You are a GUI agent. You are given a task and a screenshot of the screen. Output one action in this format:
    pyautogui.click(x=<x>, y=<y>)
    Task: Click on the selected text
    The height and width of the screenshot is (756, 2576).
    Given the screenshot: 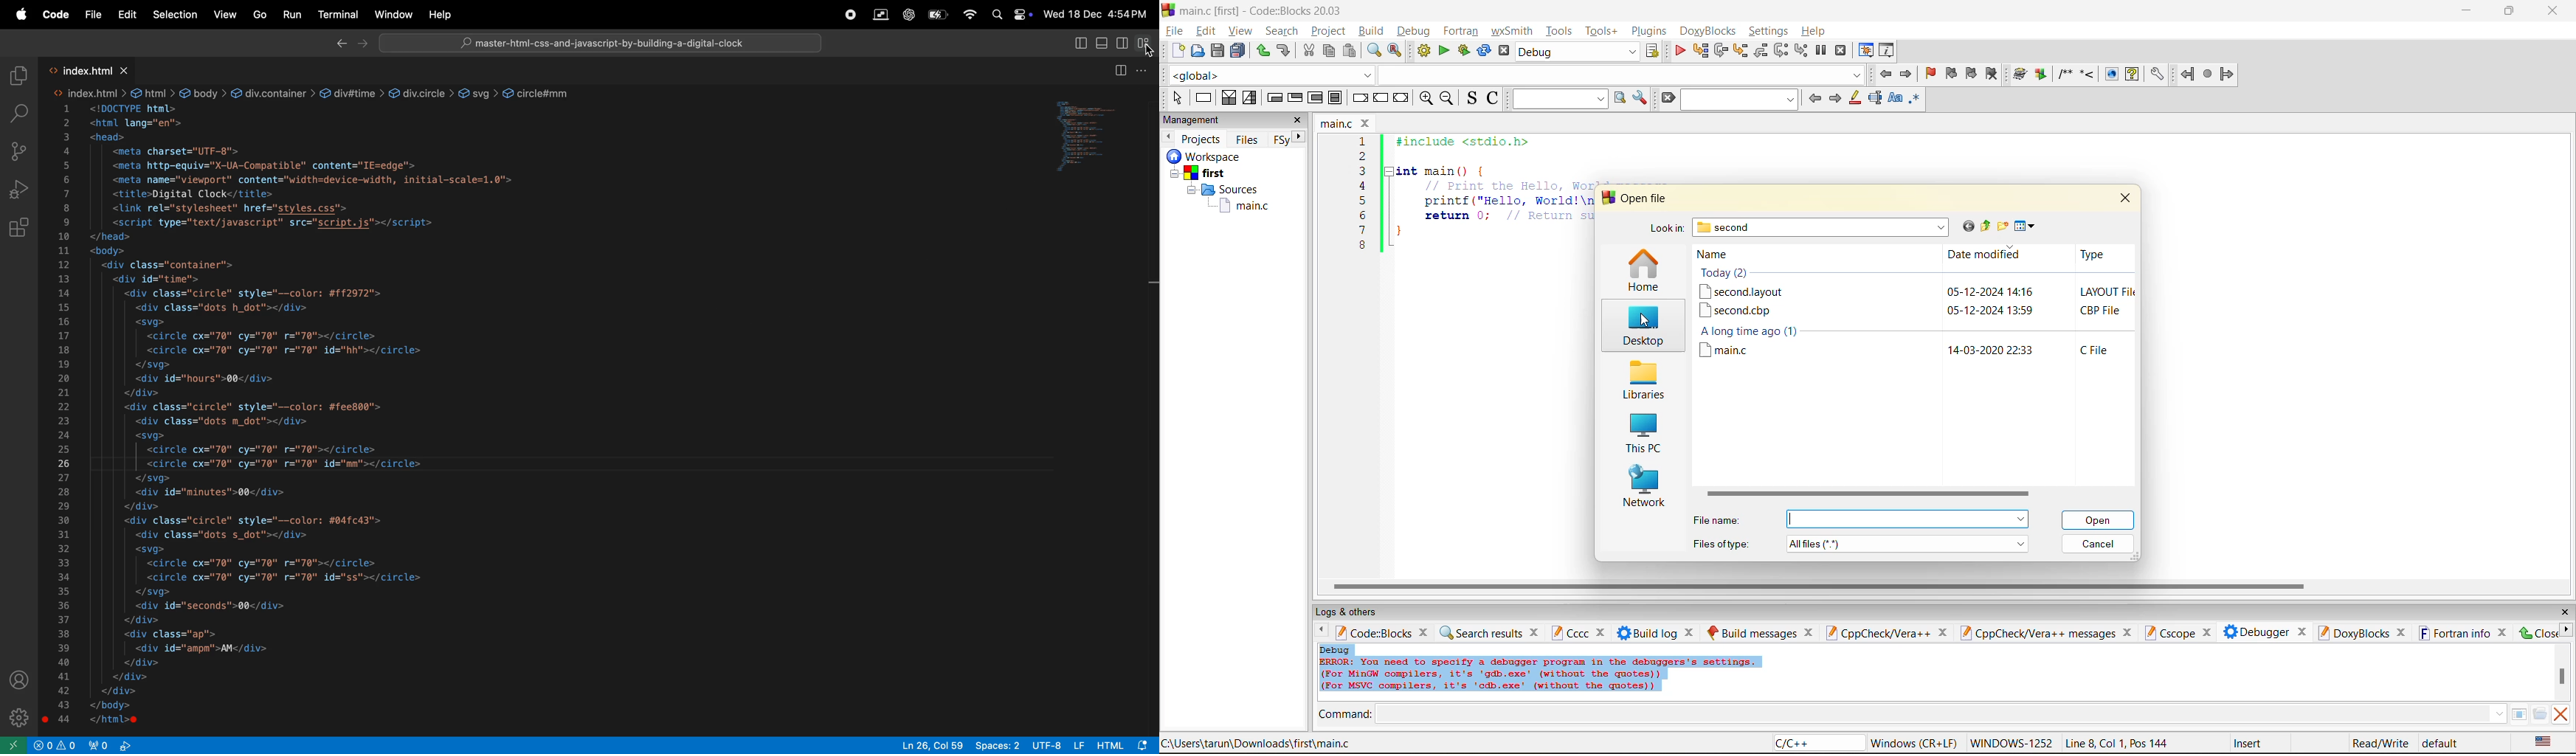 What is the action you would take?
    pyautogui.click(x=1875, y=98)
    